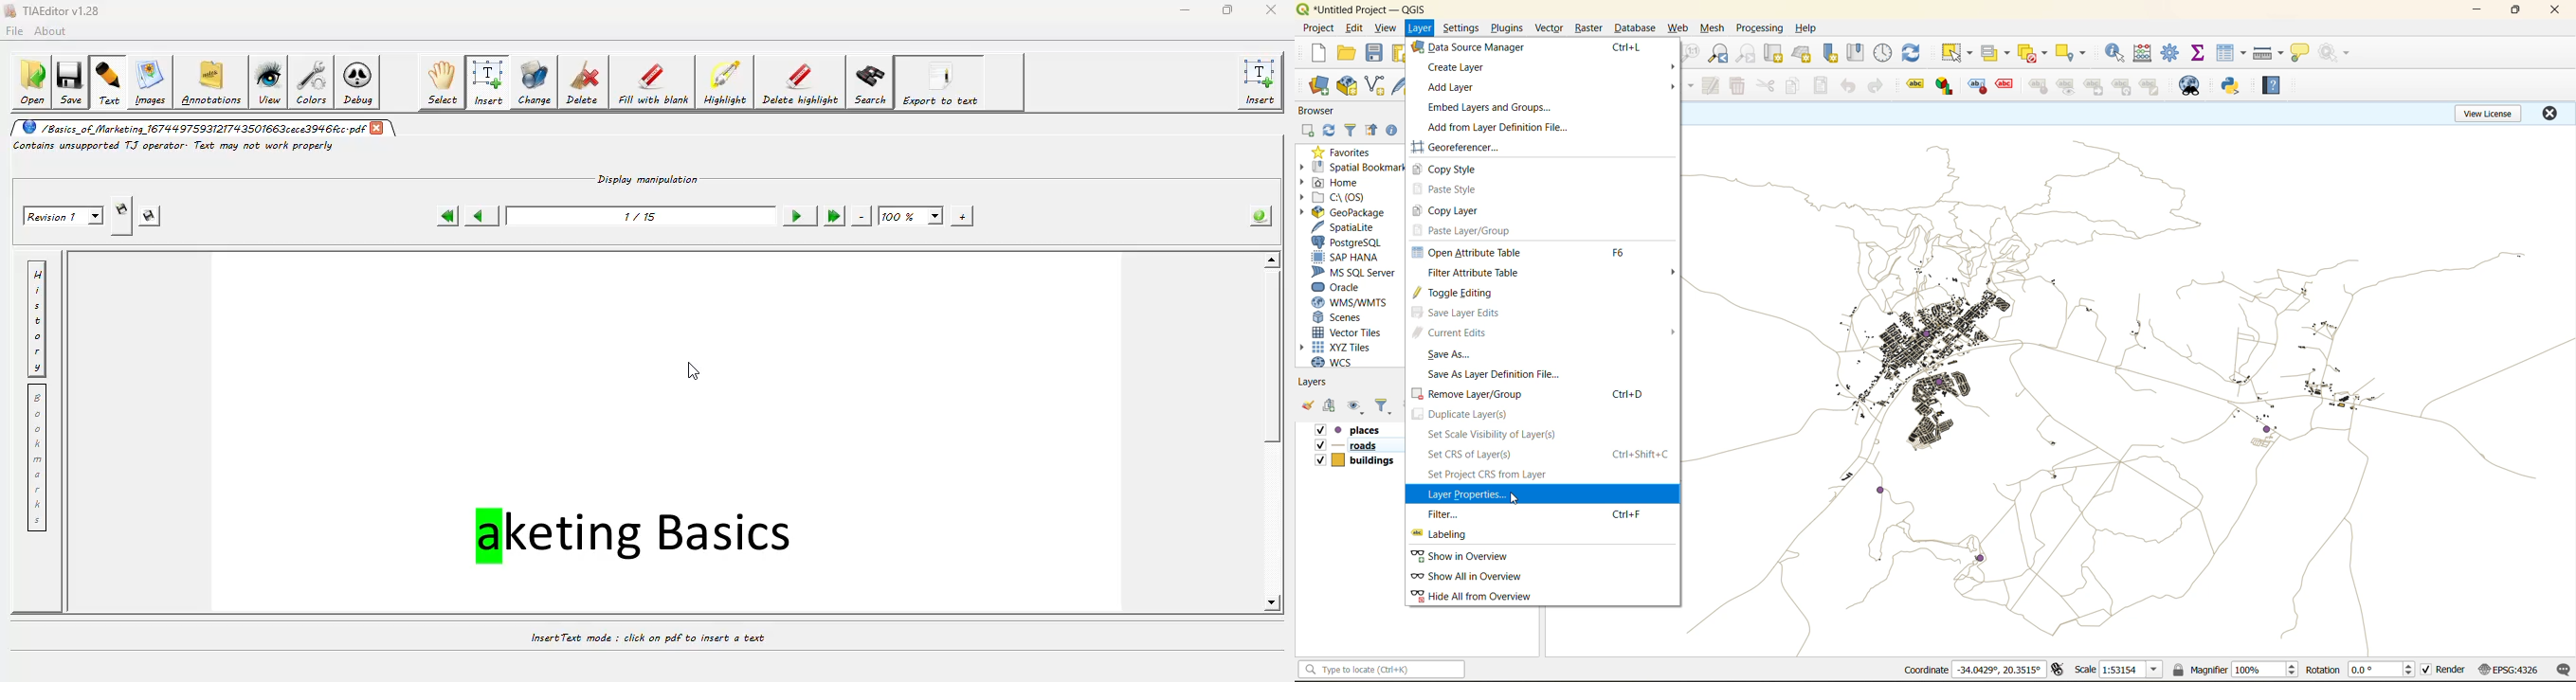 This screenshot has width=2576, height=700. Describe the element at coordinates (151, 81) in the screenshot. I see `image` at that location.